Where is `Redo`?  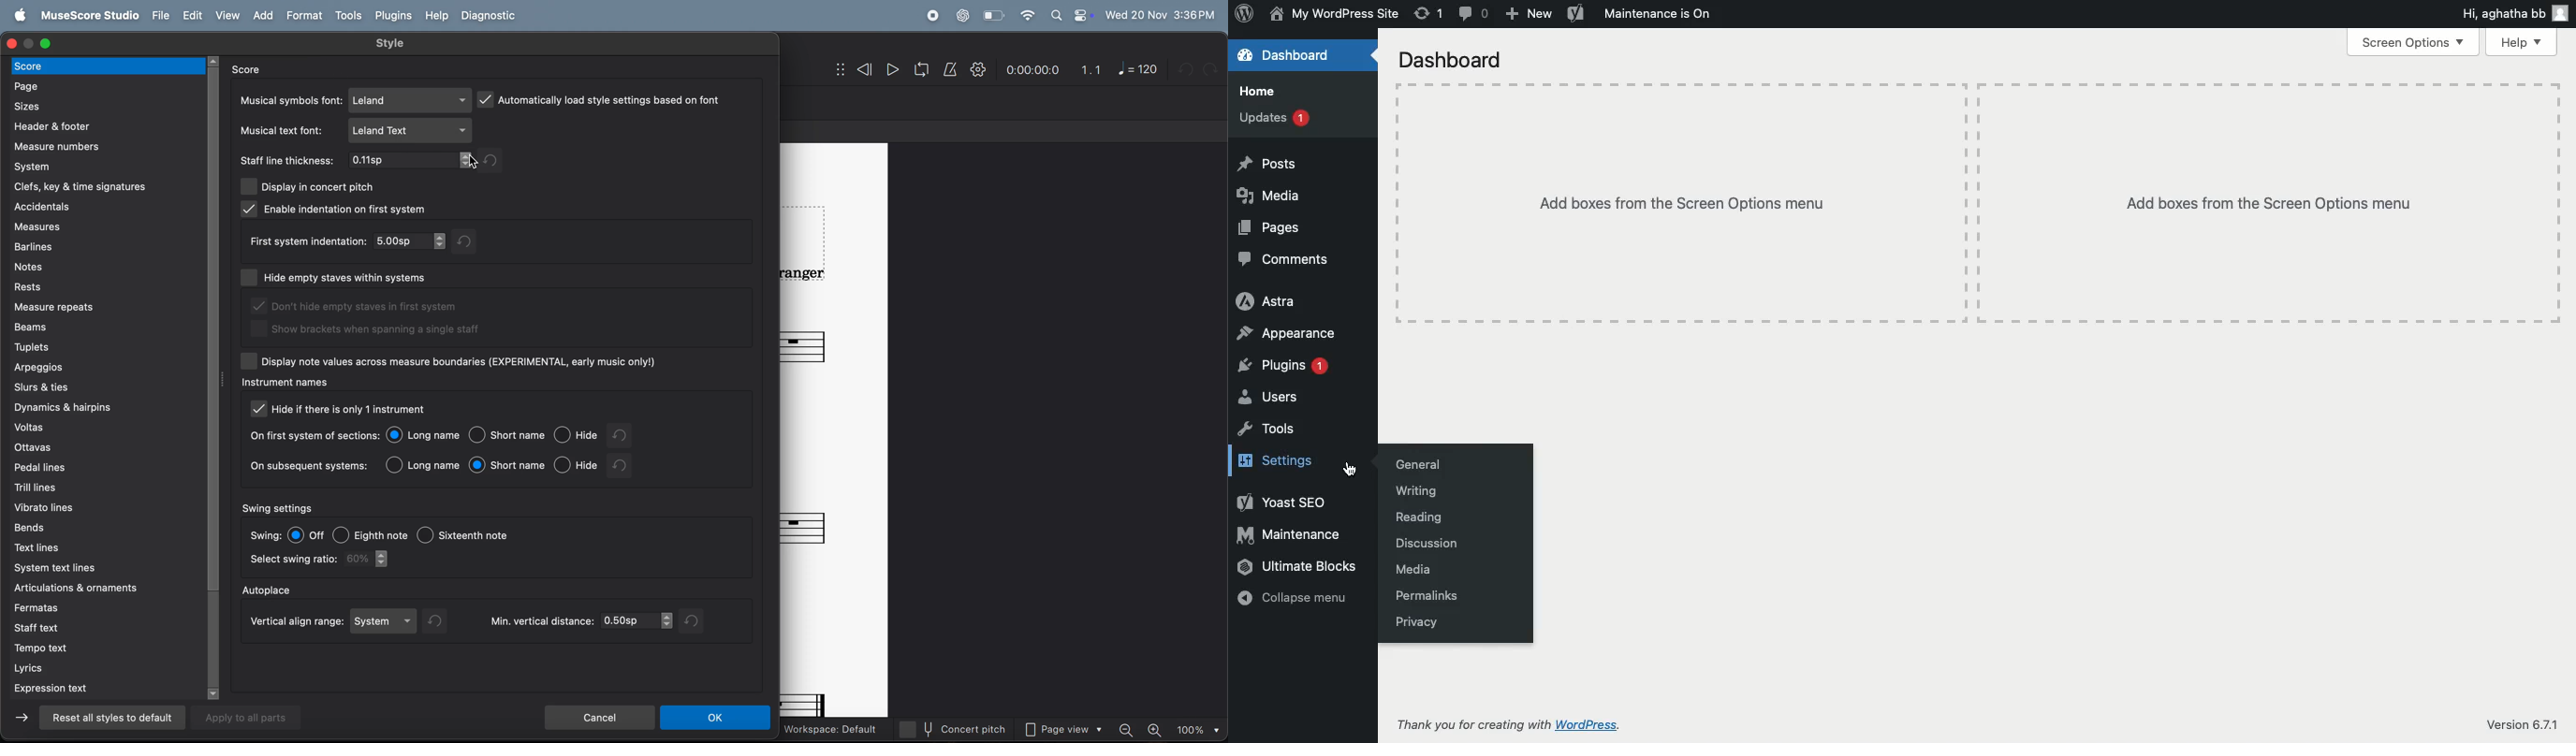
Redo is located at coordinates (1215, 69).